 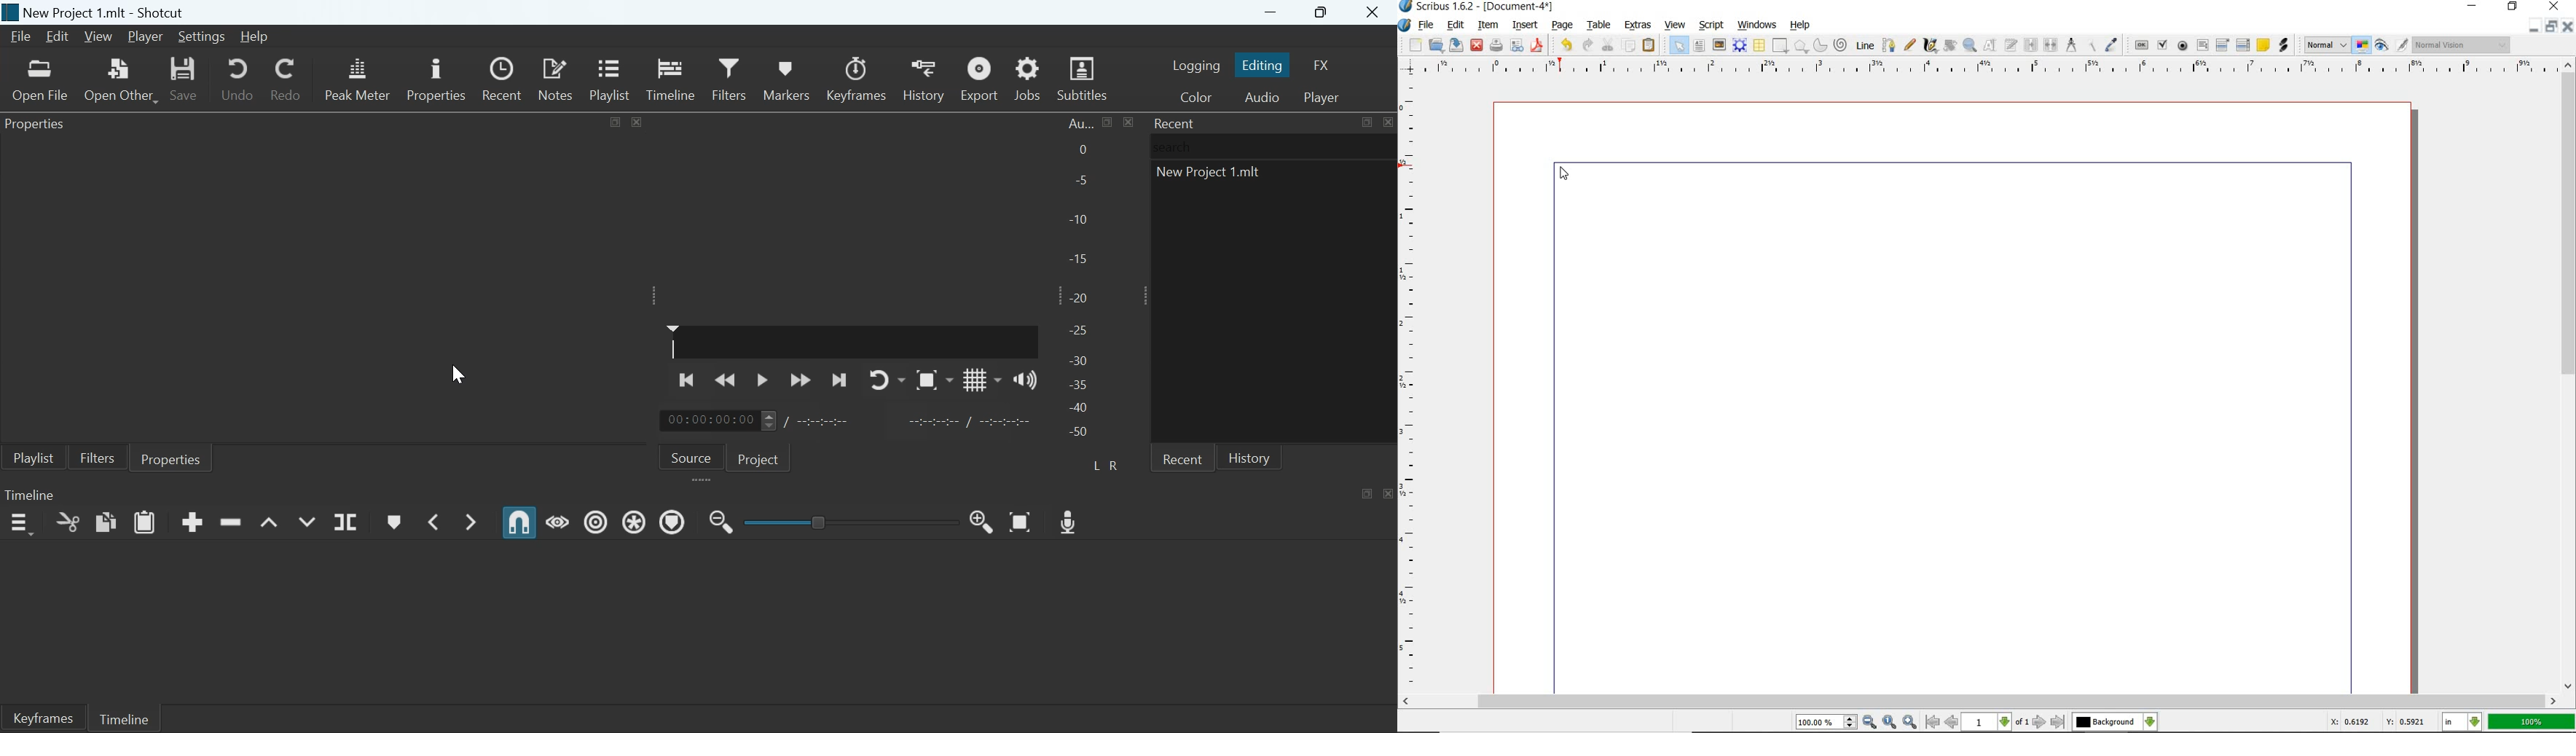 I want to click on open, so click(x=1437, y=46).